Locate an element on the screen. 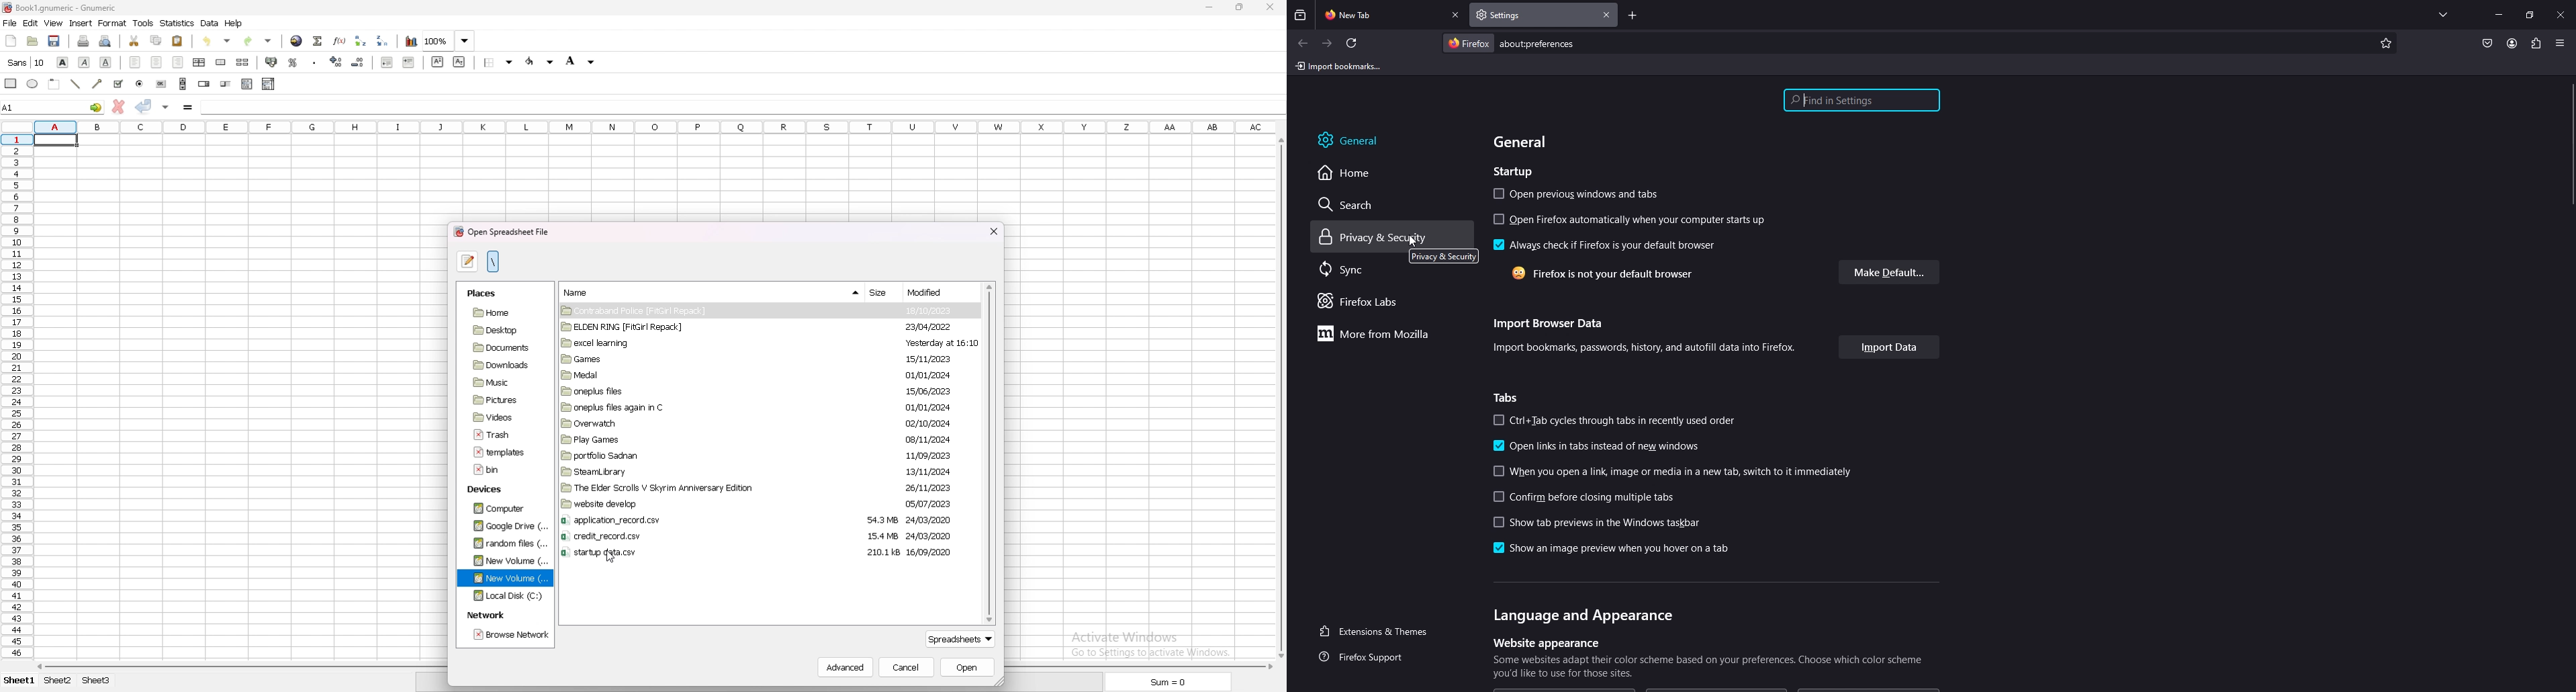 This screenshot has height=700, width=2576. save to pocket is located at coordinates (2487, 44).